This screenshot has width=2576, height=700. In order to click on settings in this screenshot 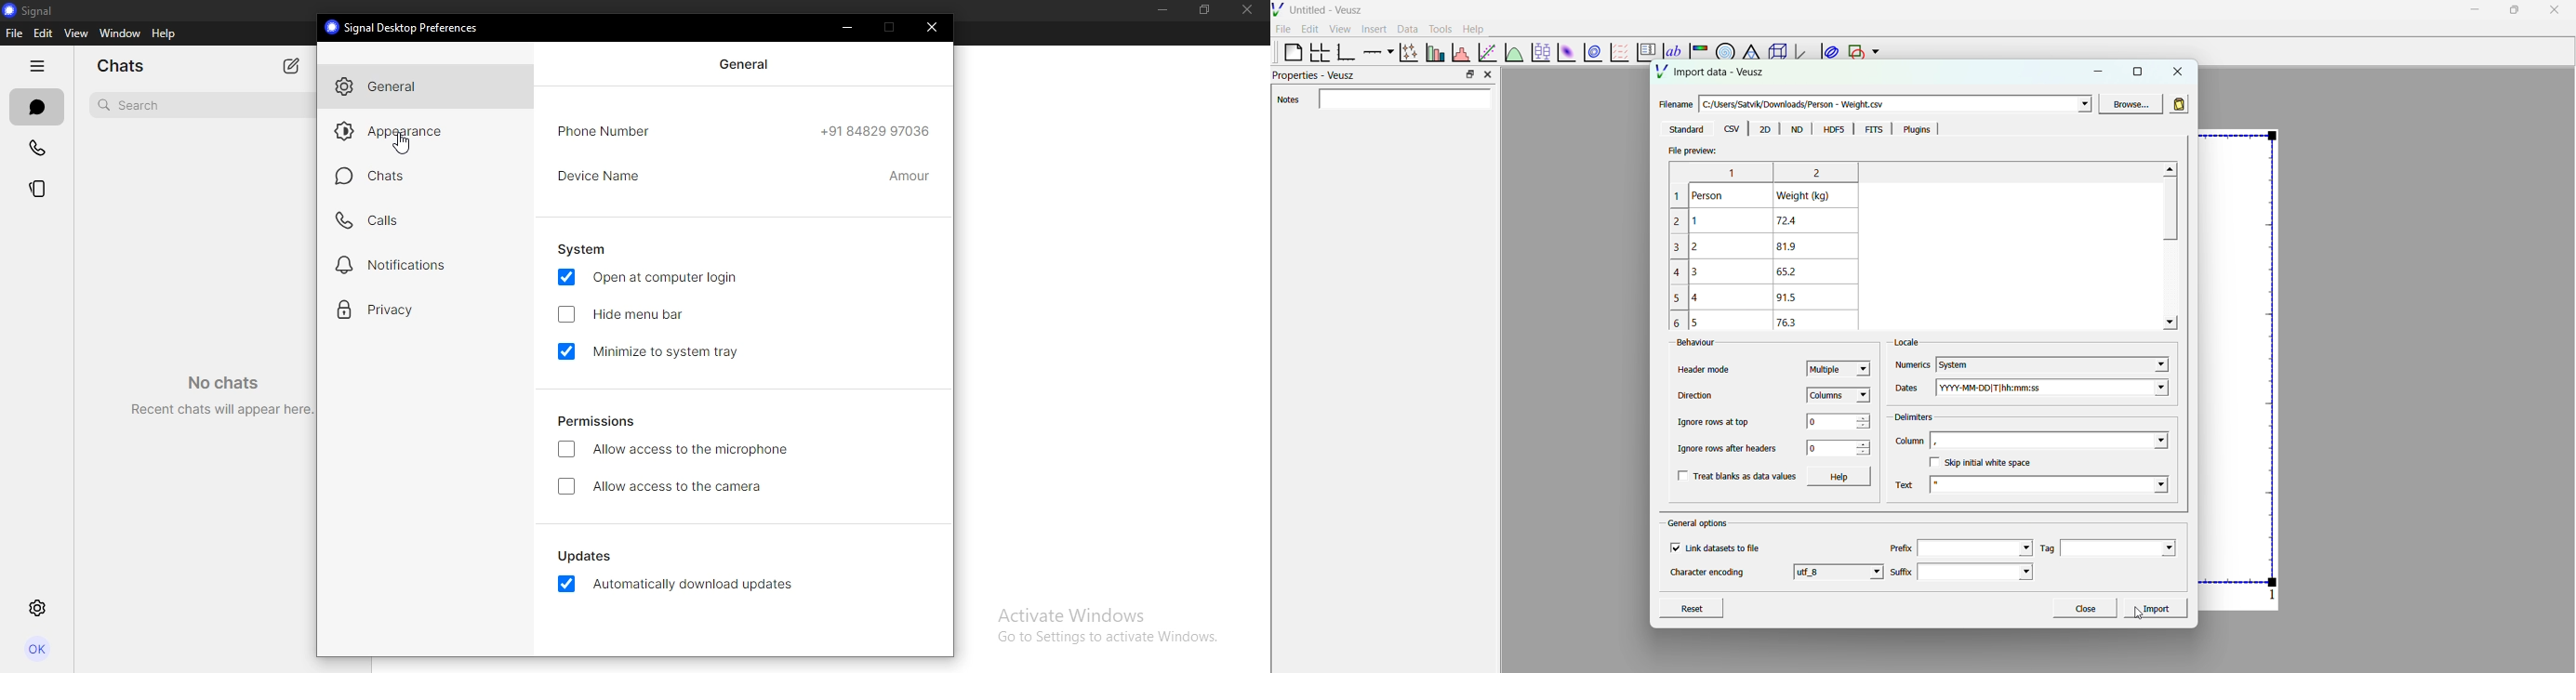, I will do `click(38, 610)`.